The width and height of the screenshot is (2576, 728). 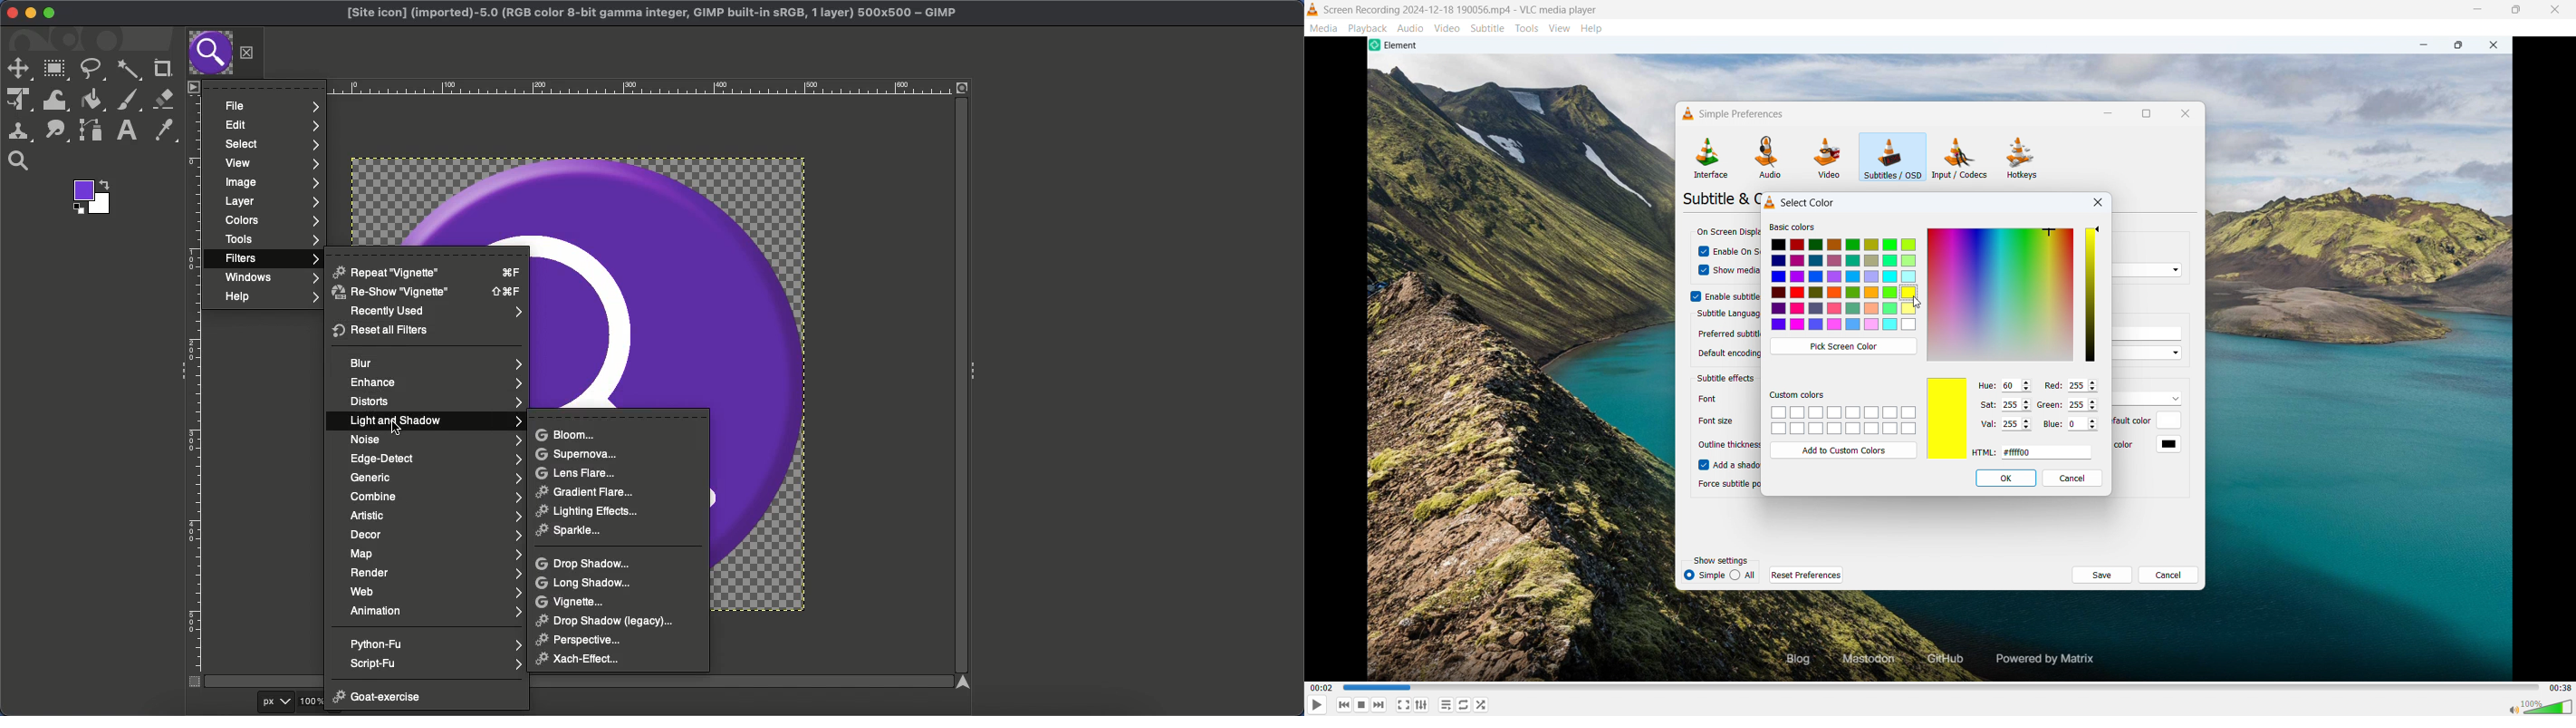 I want to click on Help , so click(x=1592, y=28).